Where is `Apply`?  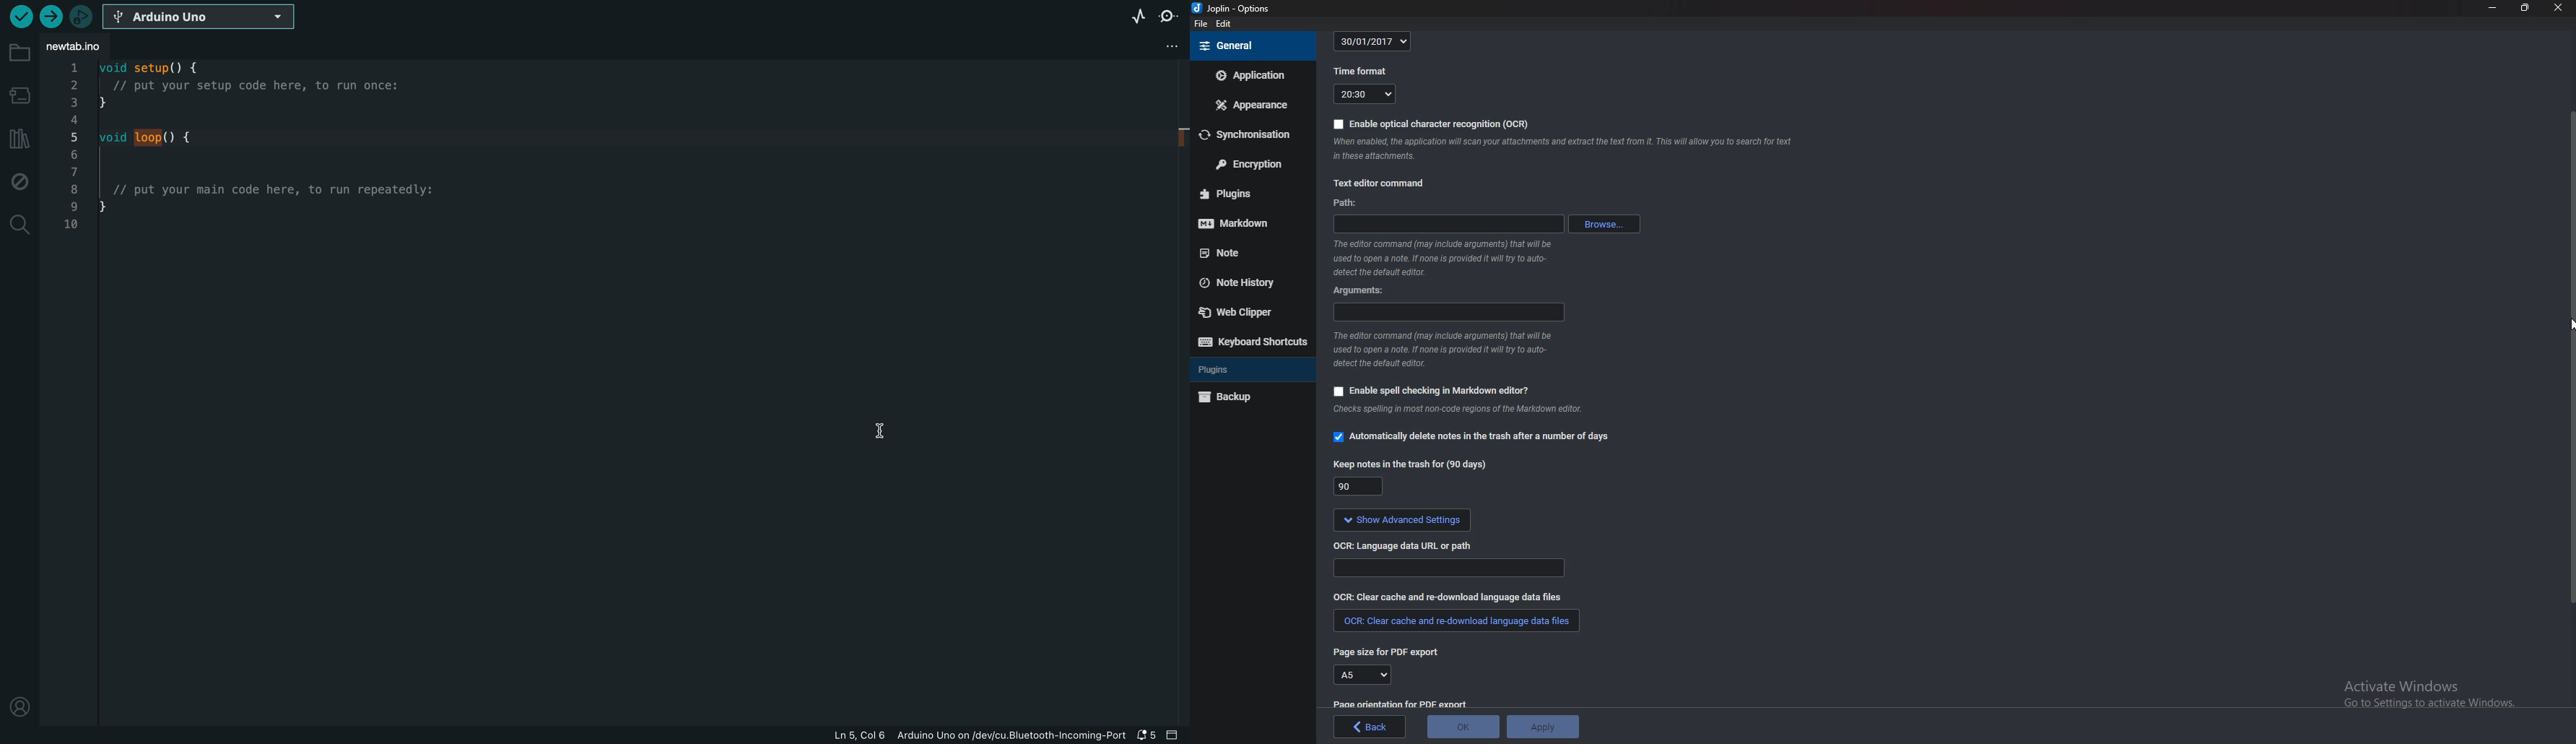 Apply is located at coordinates (1545, 725).